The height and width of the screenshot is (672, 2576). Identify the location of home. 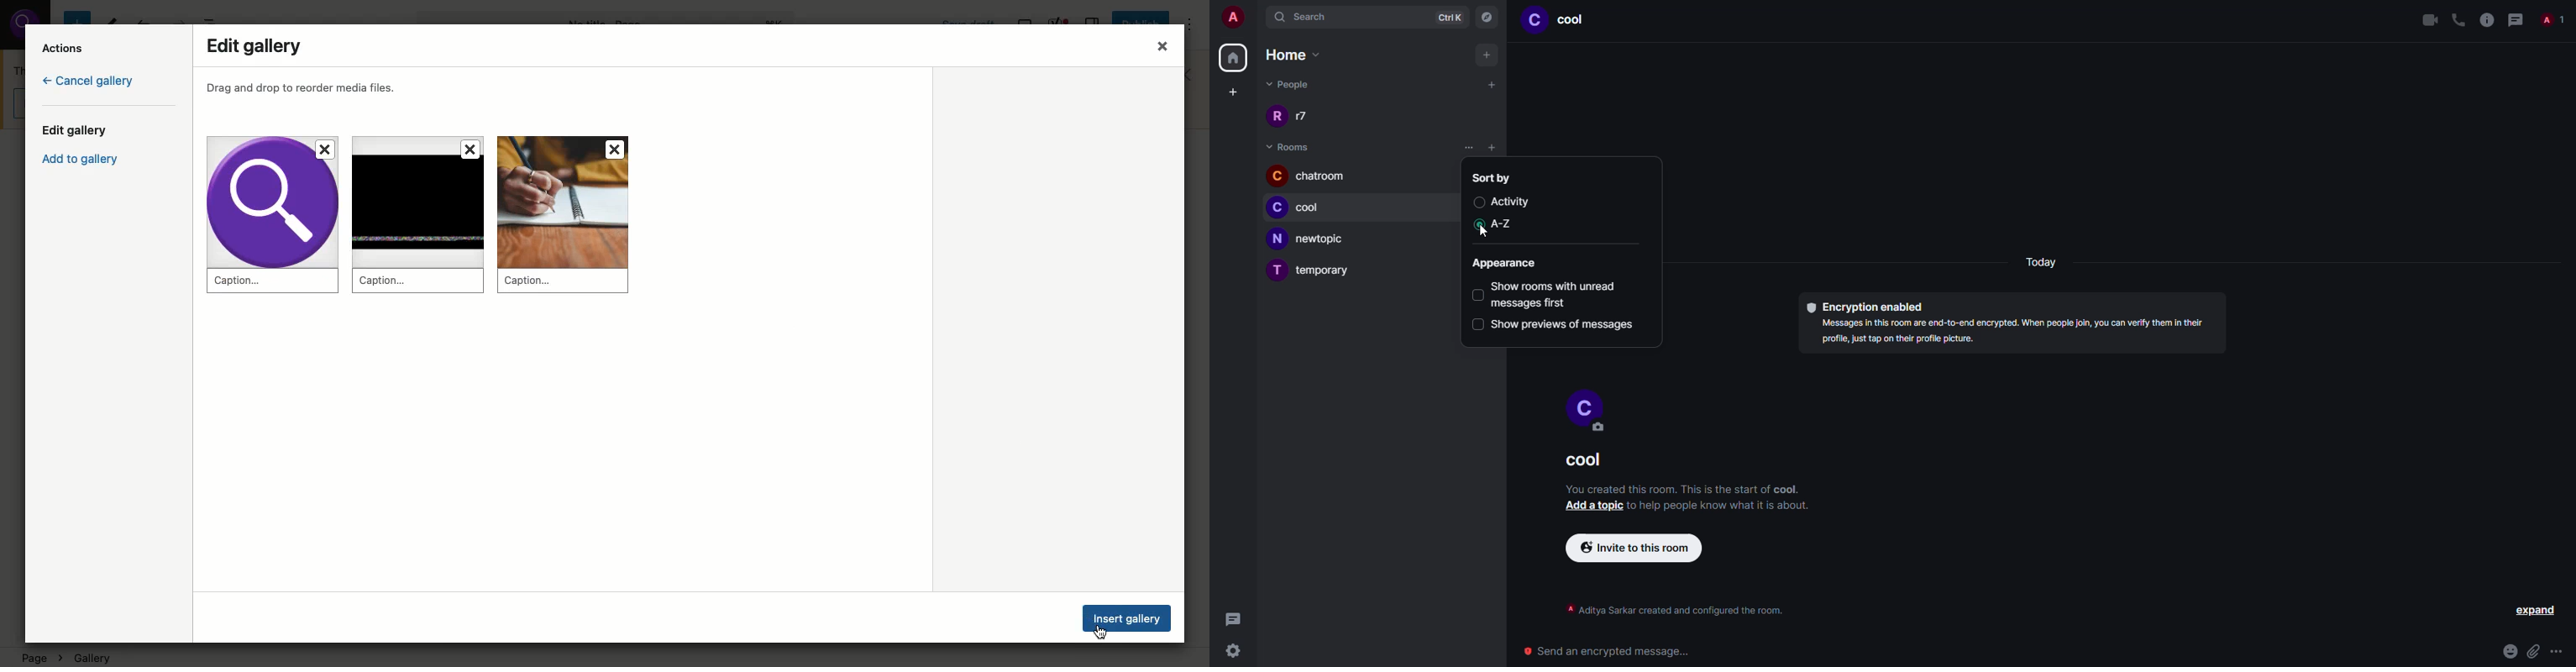
(1232, 57).